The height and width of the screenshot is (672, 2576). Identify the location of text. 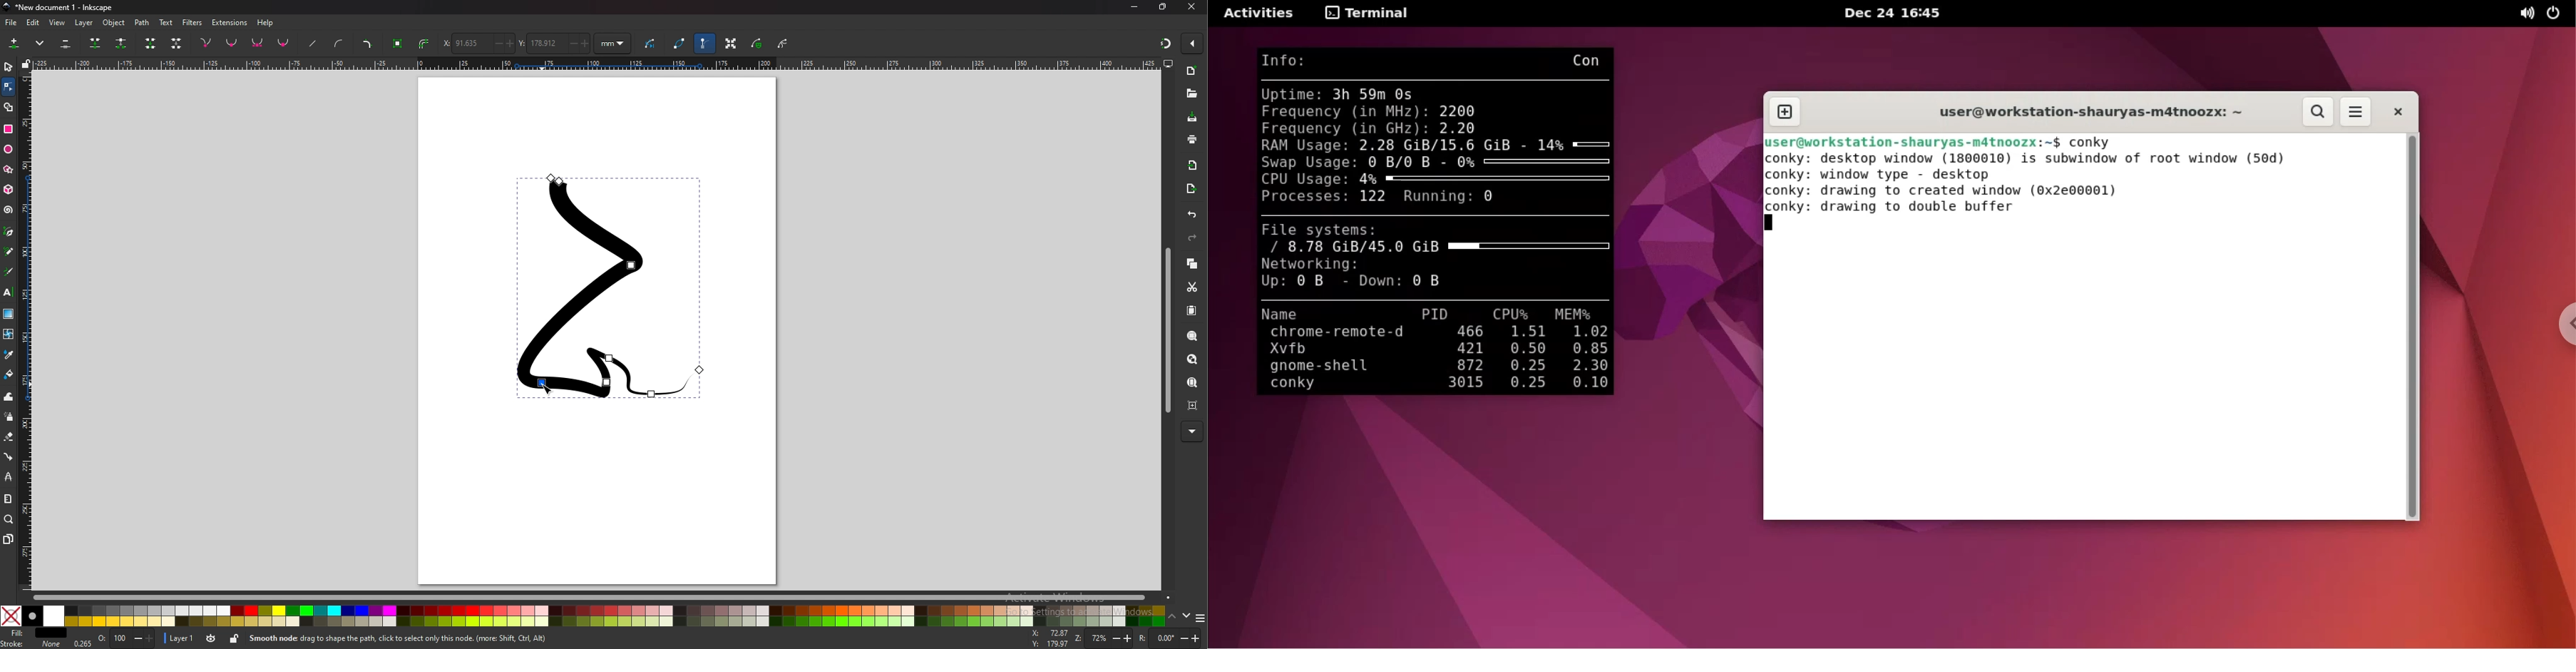
(165, 23).